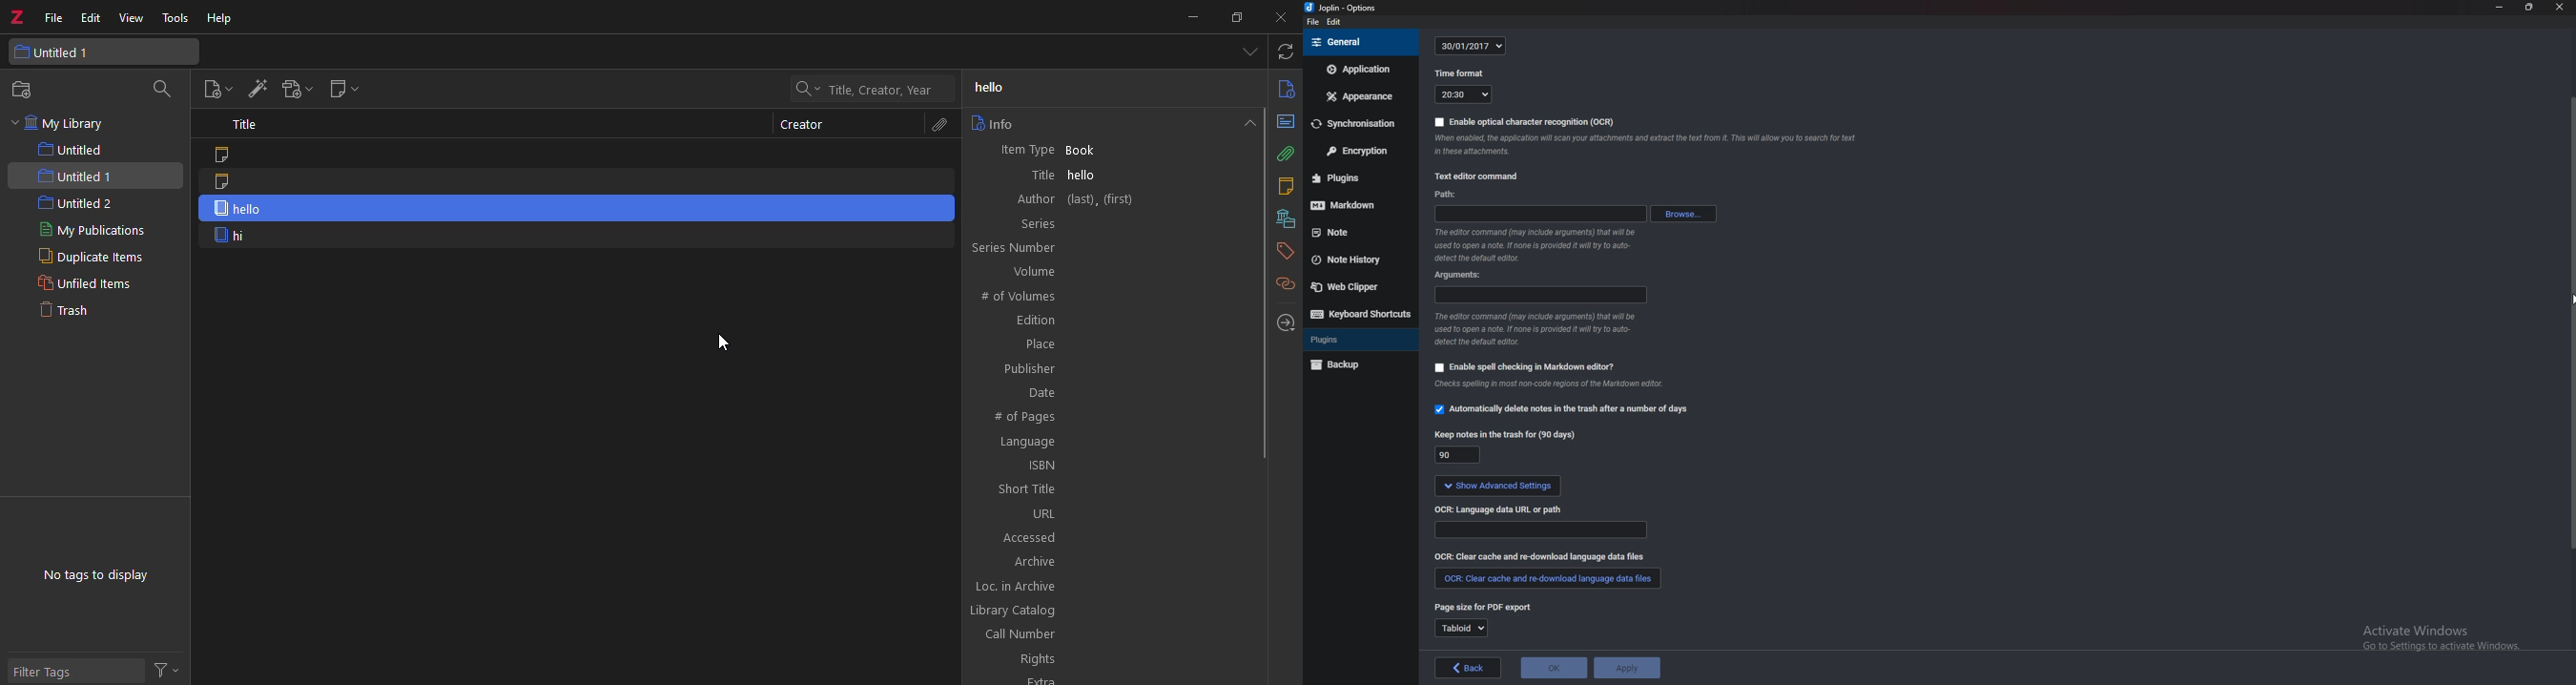  Describe the element at coordinates (1355, 258) in the screenshot. I see `Note history` at that location.